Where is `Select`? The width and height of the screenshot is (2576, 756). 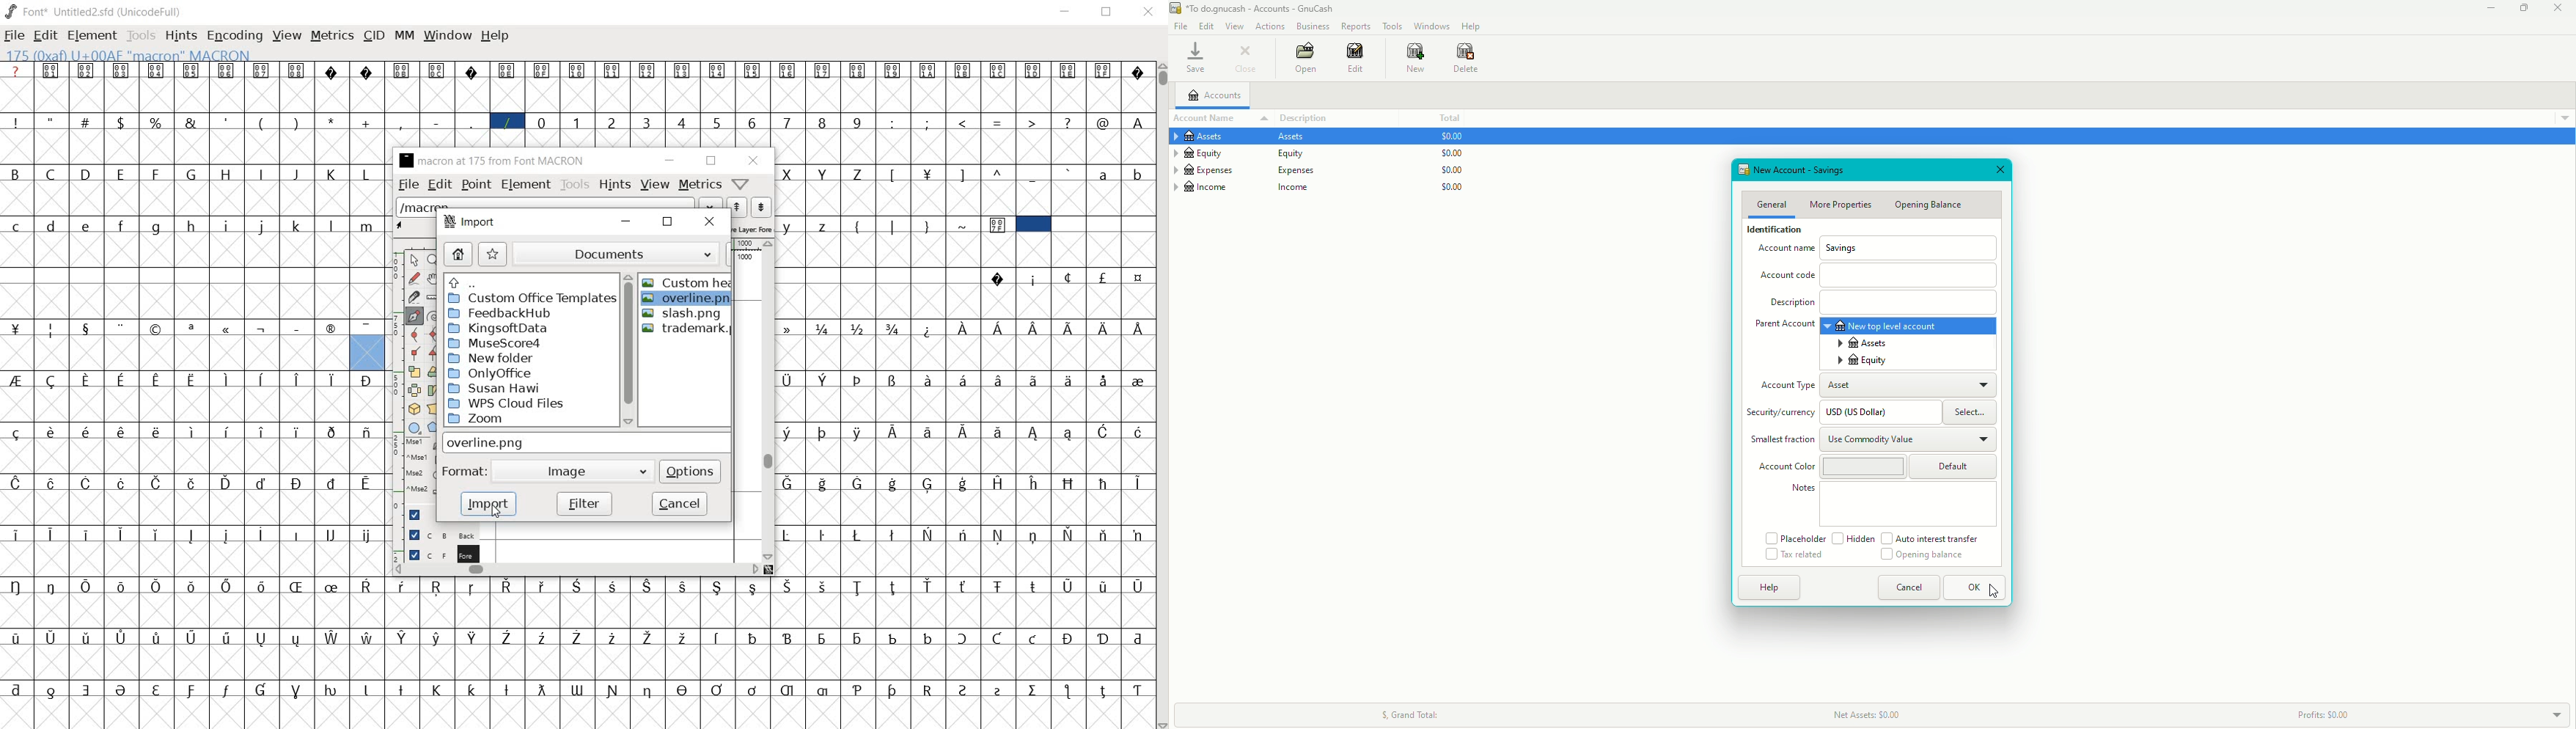
Select is located at coordinates (1972, 413).